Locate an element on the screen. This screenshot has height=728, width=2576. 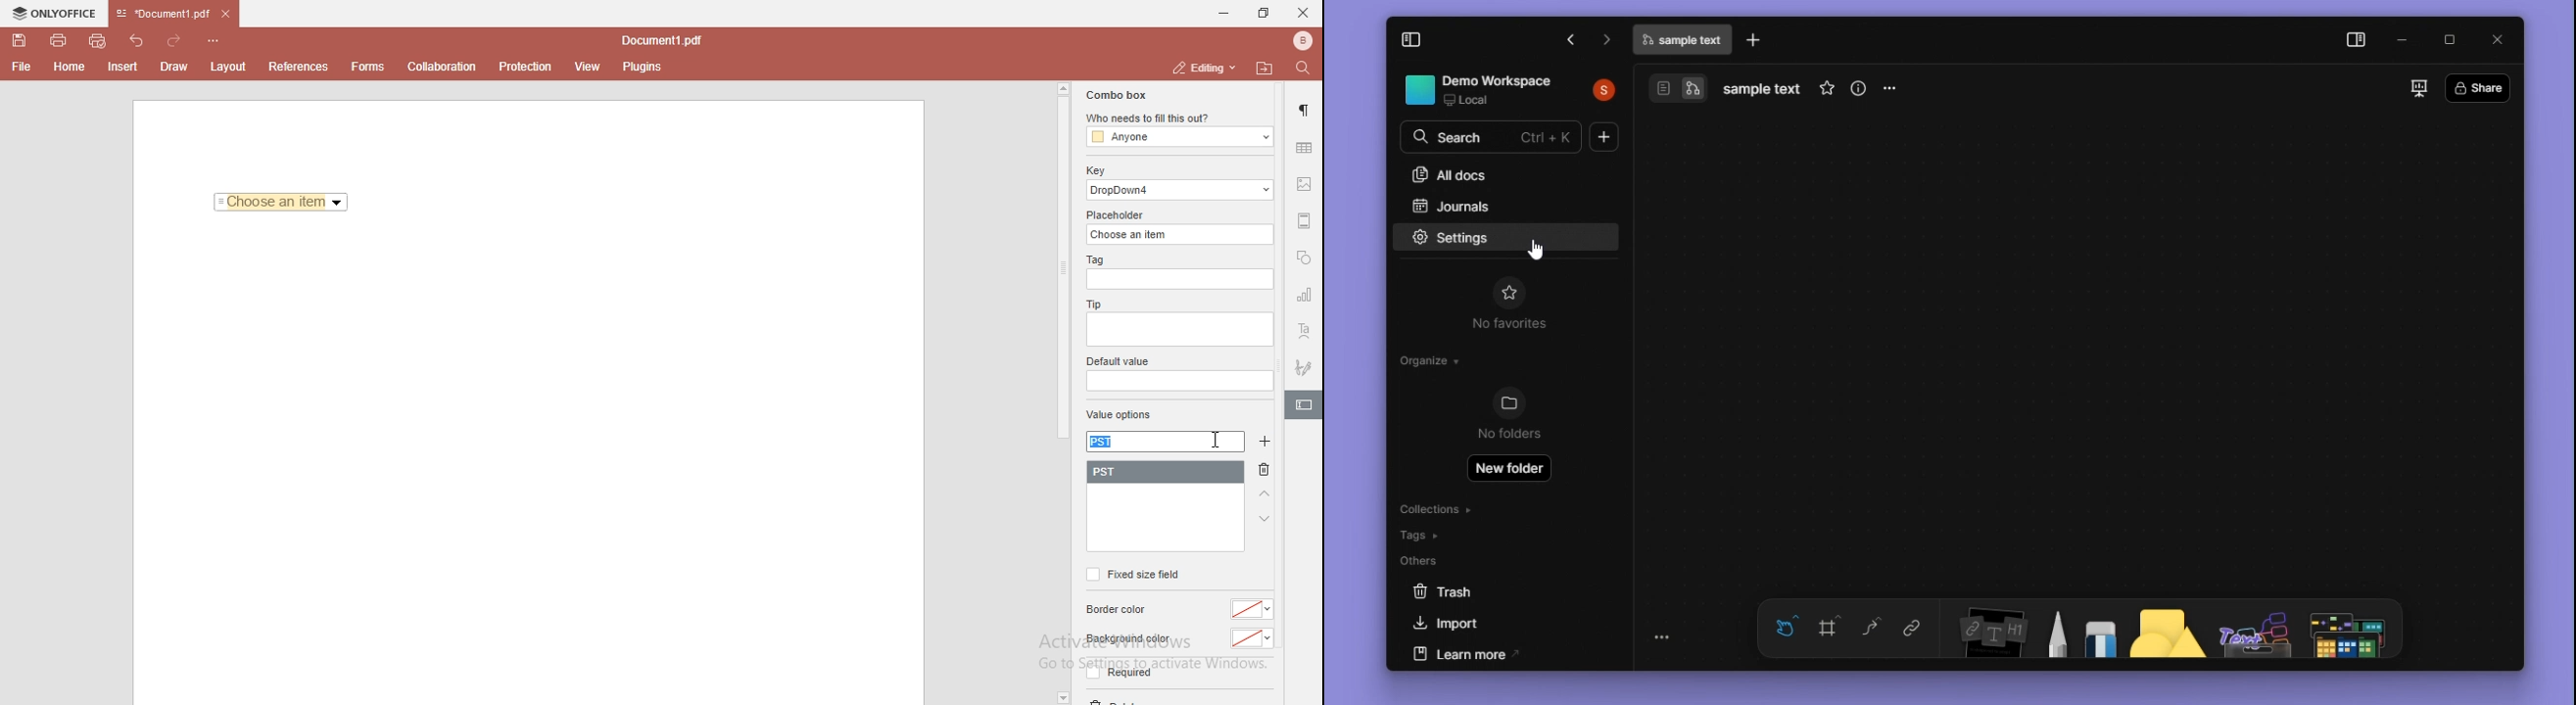
anyone is located at coordinates (1179, 138).